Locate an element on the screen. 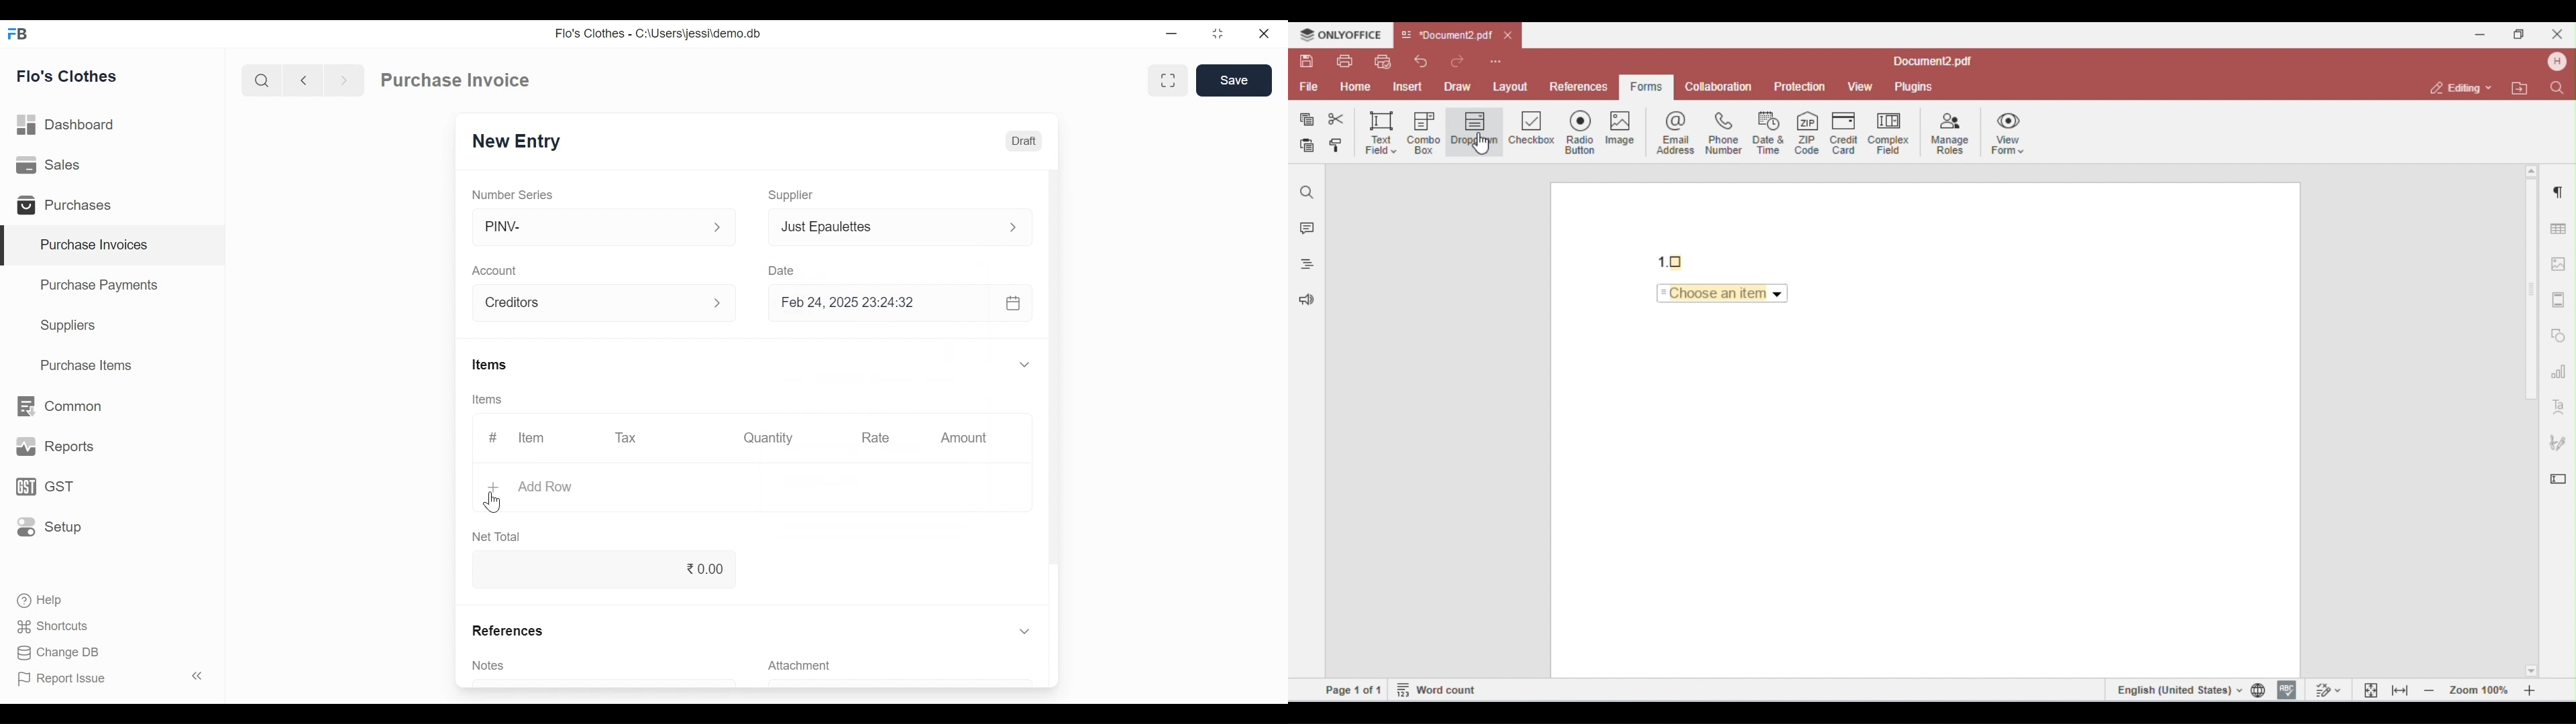  Feb 24, 2025 23:24:32 is located at coordinates (902, 304).